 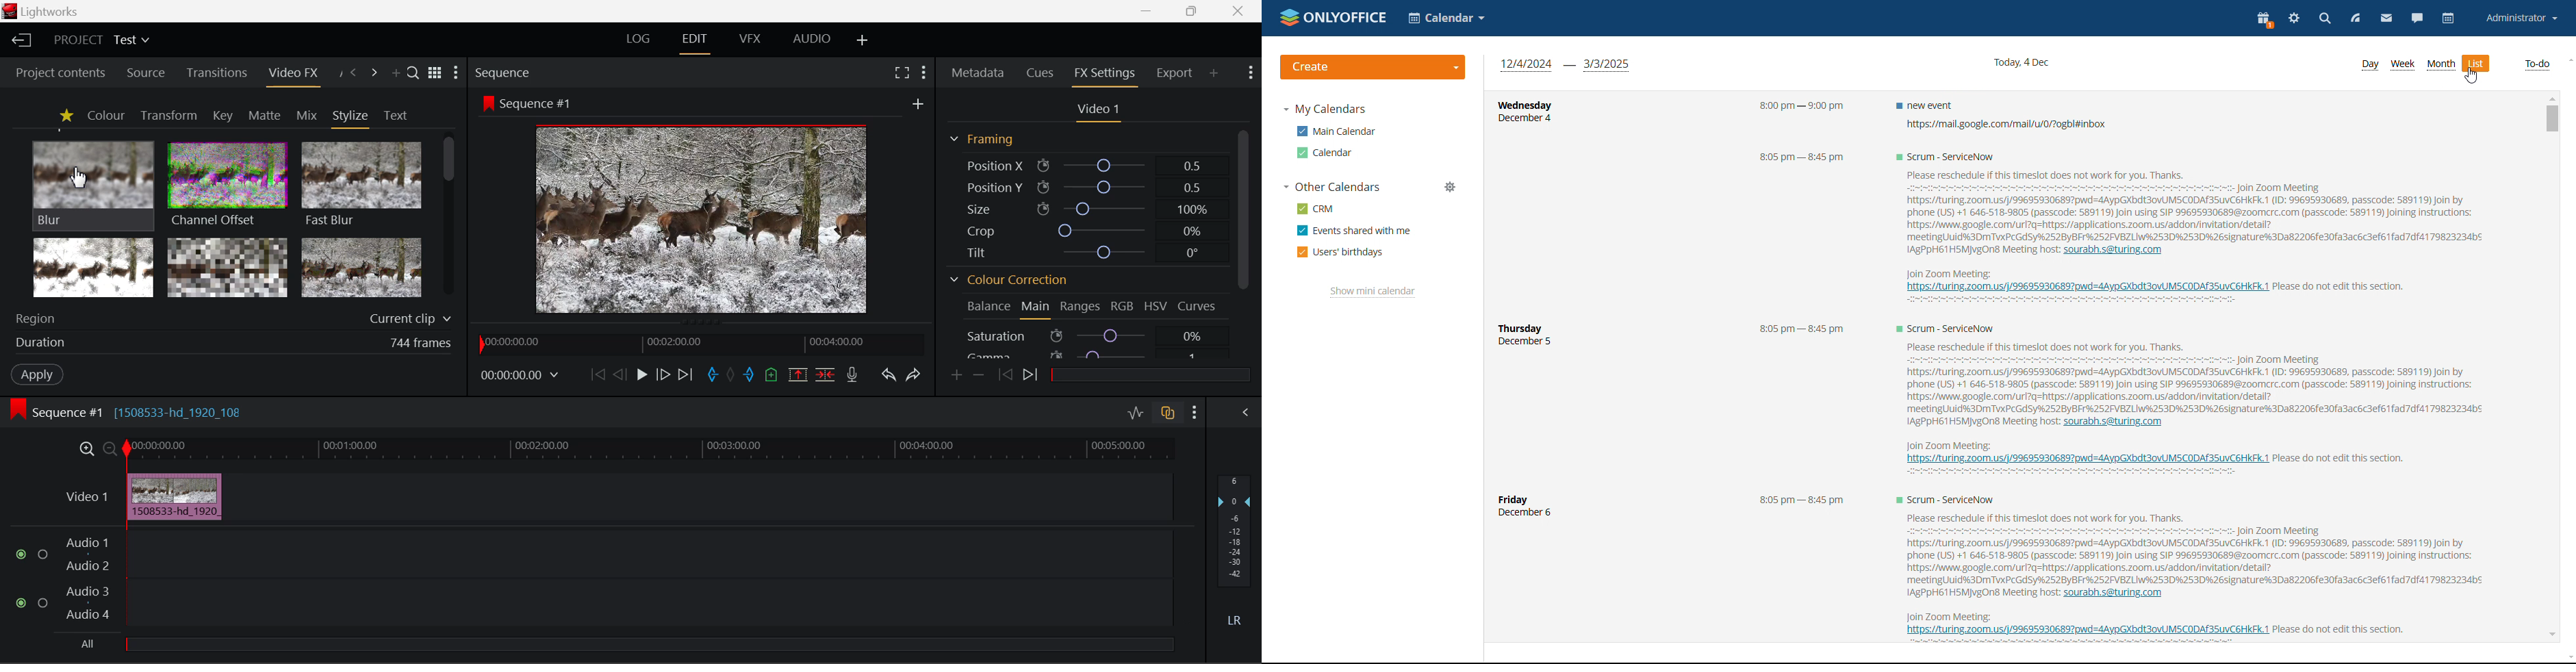 I want to click on Scroll Bar, so click(x=449, y=219).